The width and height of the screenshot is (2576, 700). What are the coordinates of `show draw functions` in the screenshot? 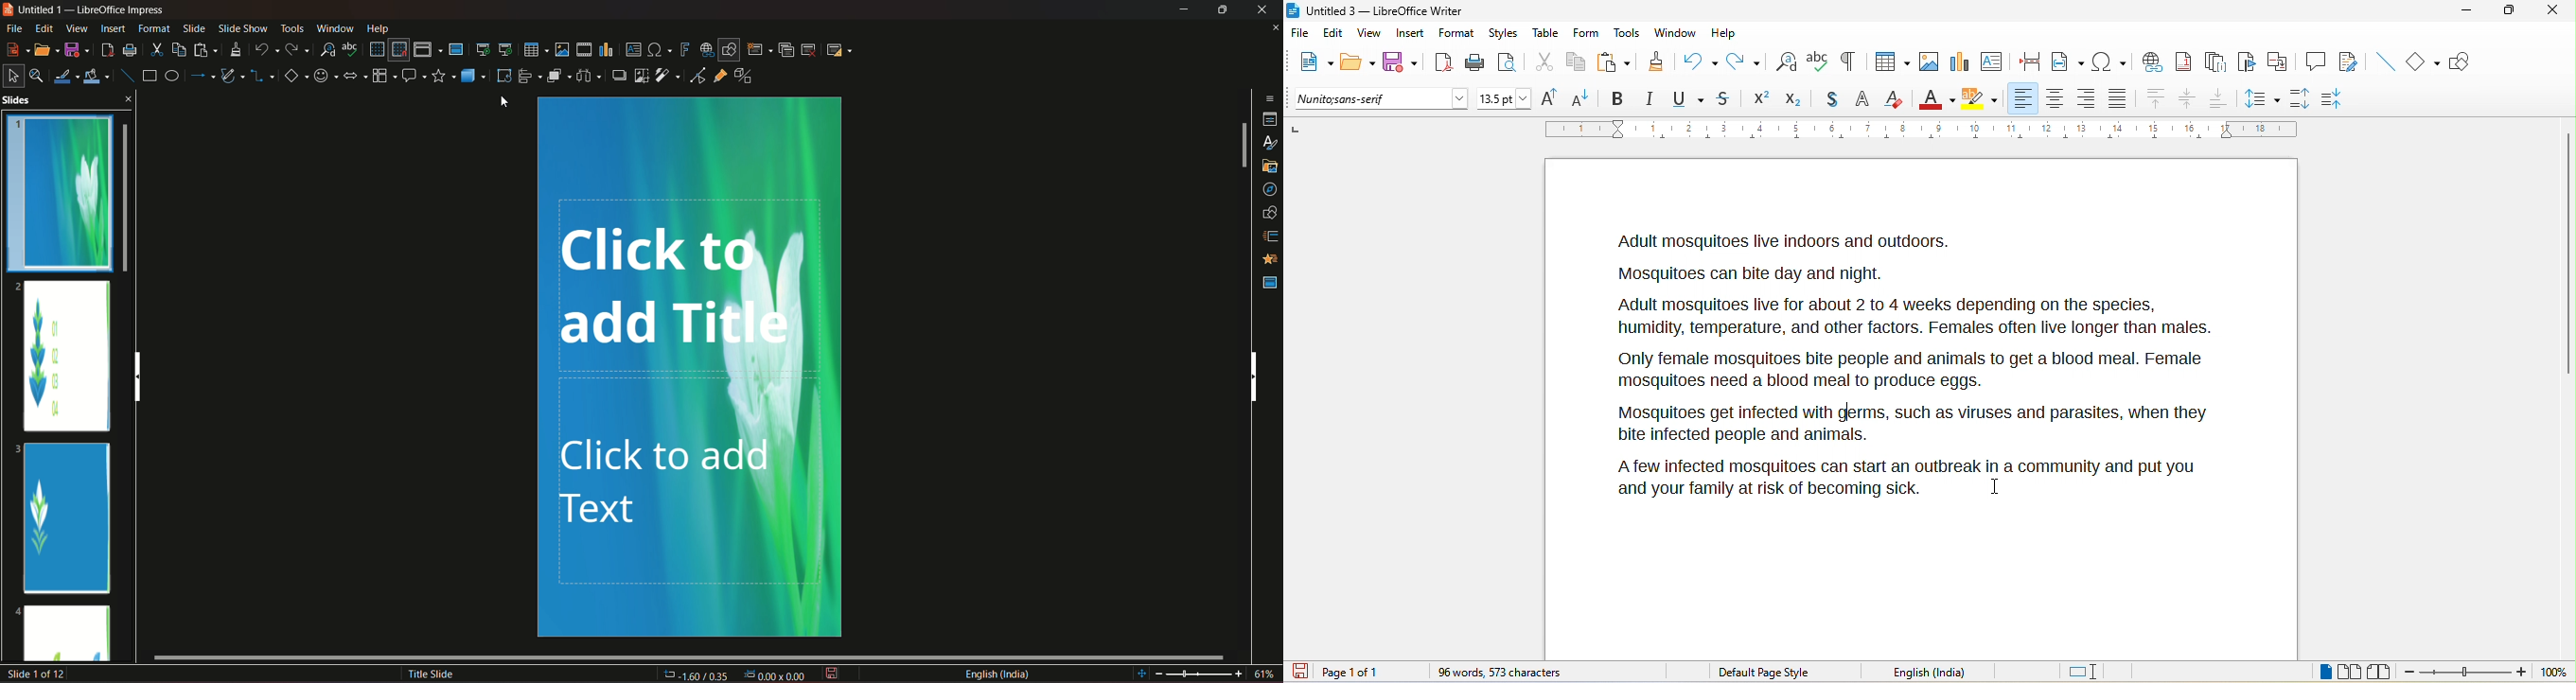 It's located at (728, 49).